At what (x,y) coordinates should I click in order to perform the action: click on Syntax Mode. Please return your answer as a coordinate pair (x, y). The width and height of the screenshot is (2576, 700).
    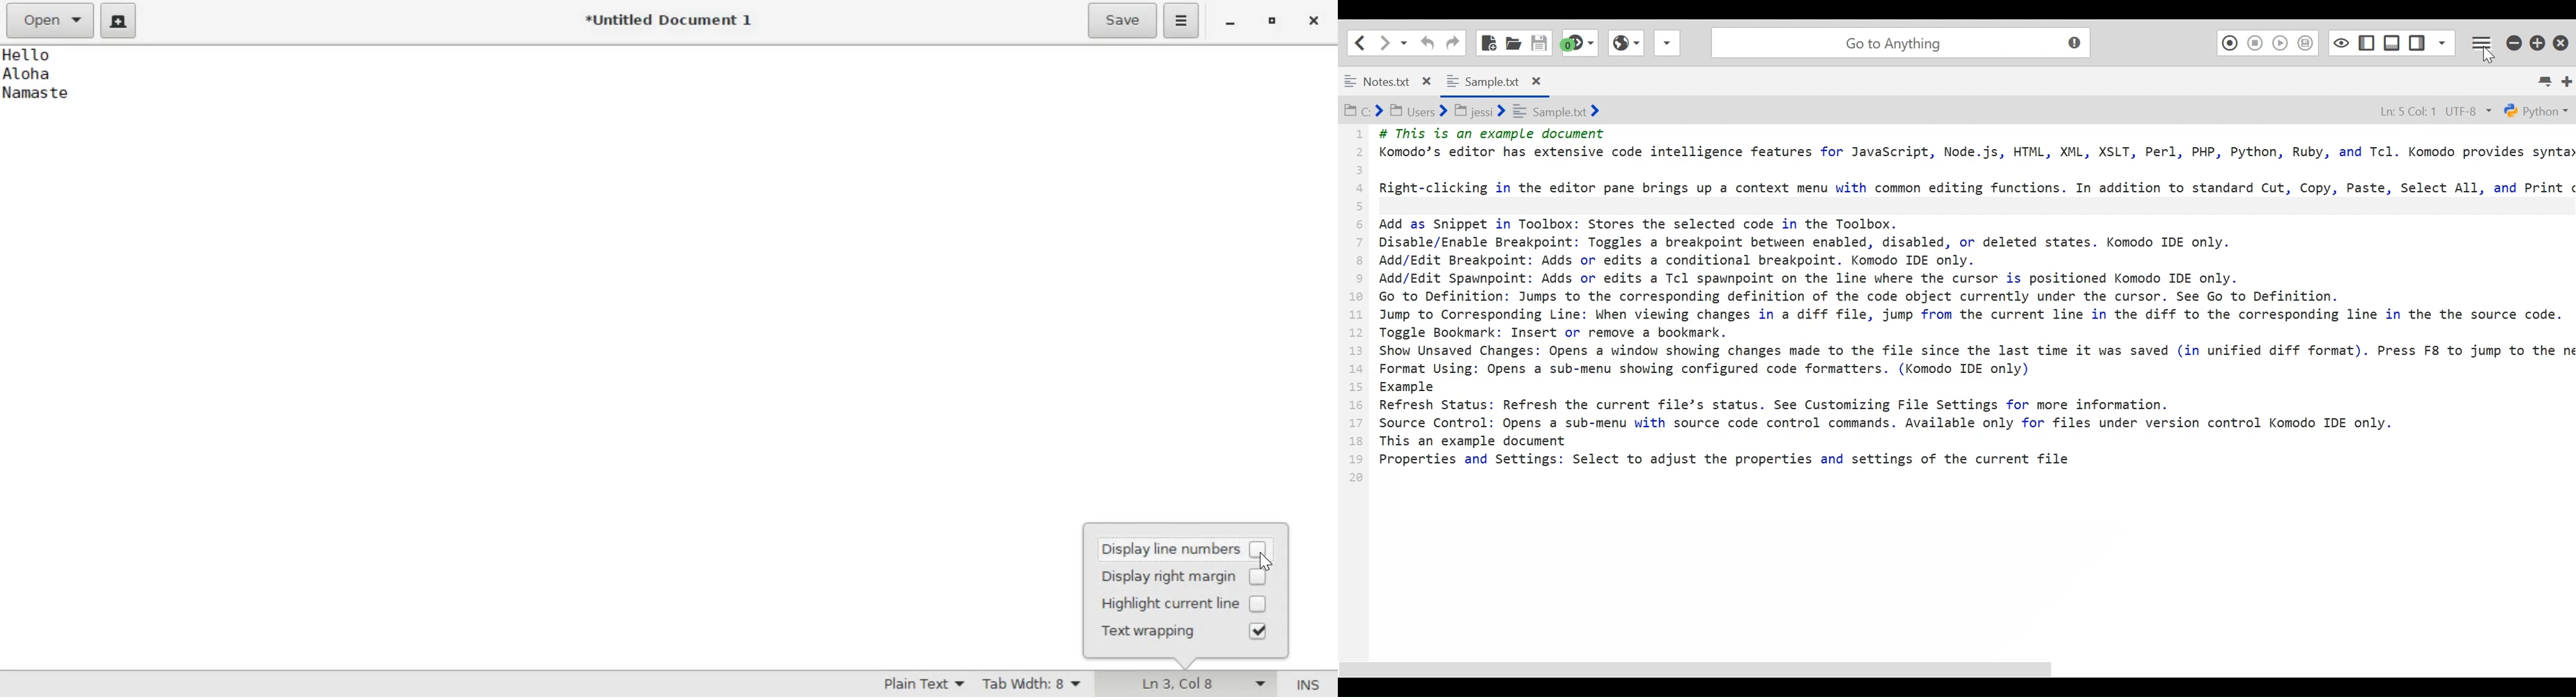
    Looking at the image, I should click on (915, 684).